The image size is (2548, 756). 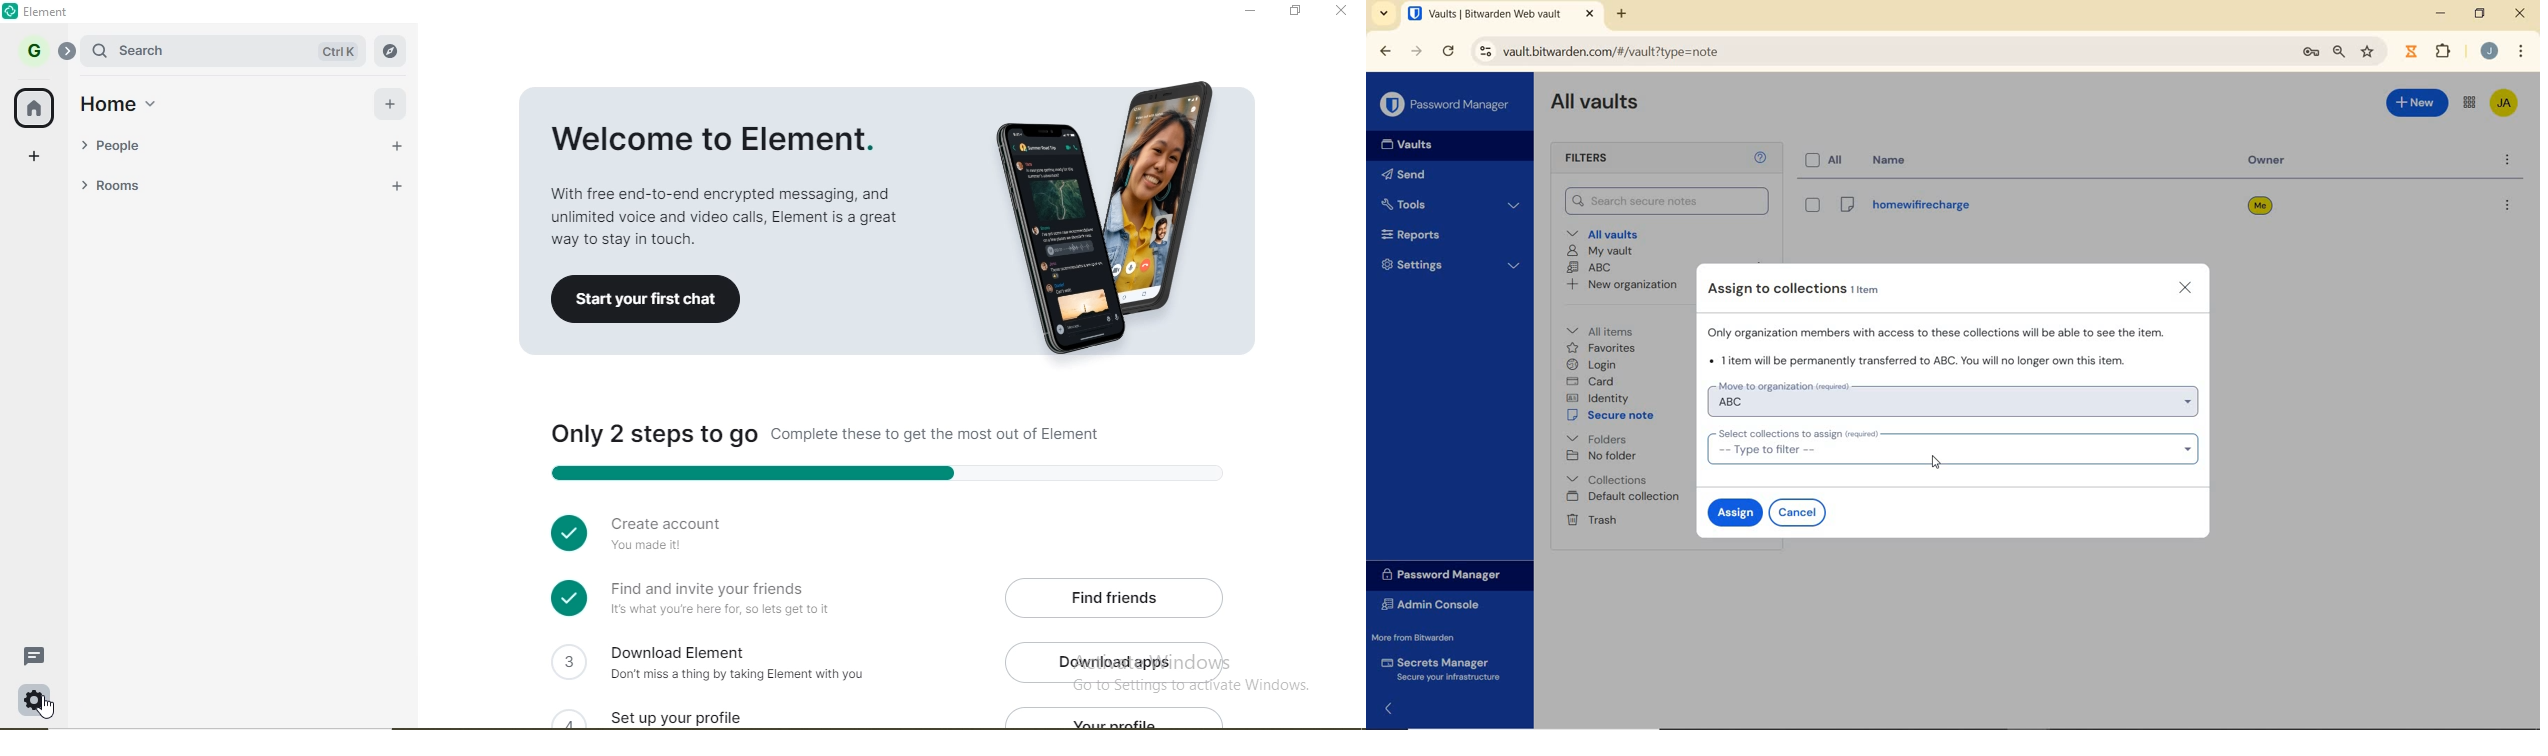 What do you see at coordinates (1438, 604) in the screenshot?
I see `Admin Console` at bounding box center [1438, 604].